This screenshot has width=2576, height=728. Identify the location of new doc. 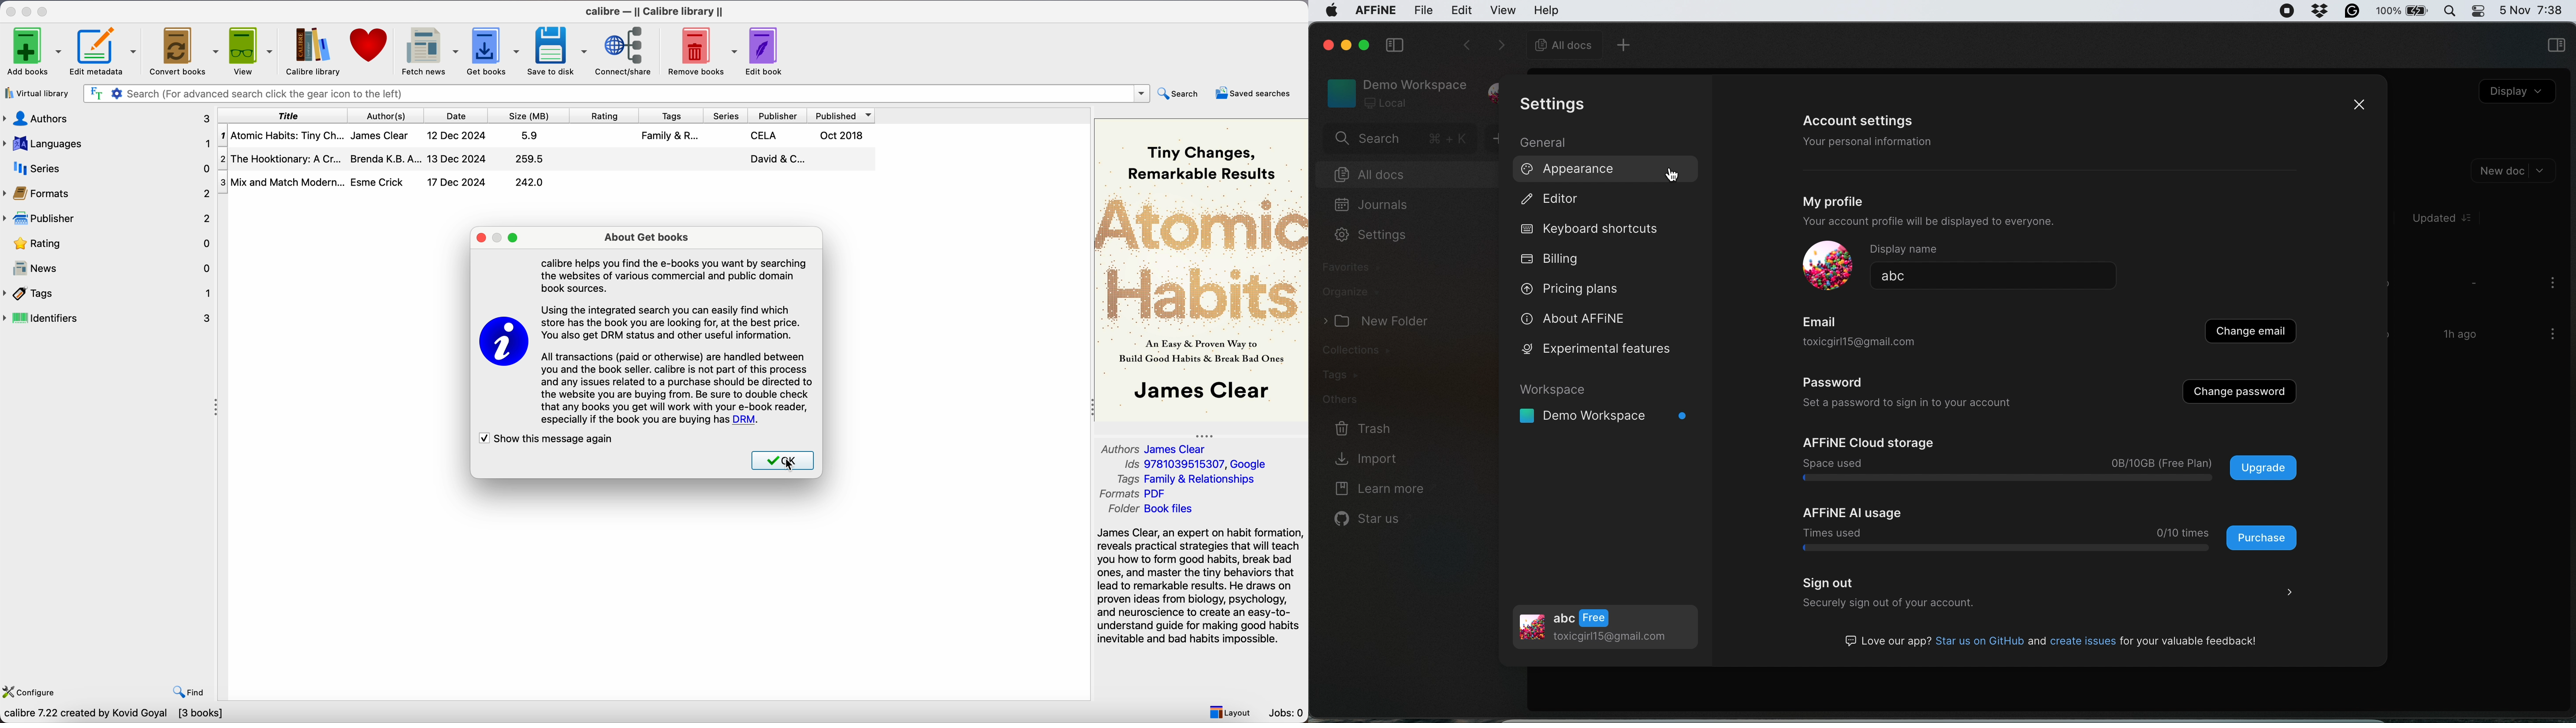
(2515, 171).